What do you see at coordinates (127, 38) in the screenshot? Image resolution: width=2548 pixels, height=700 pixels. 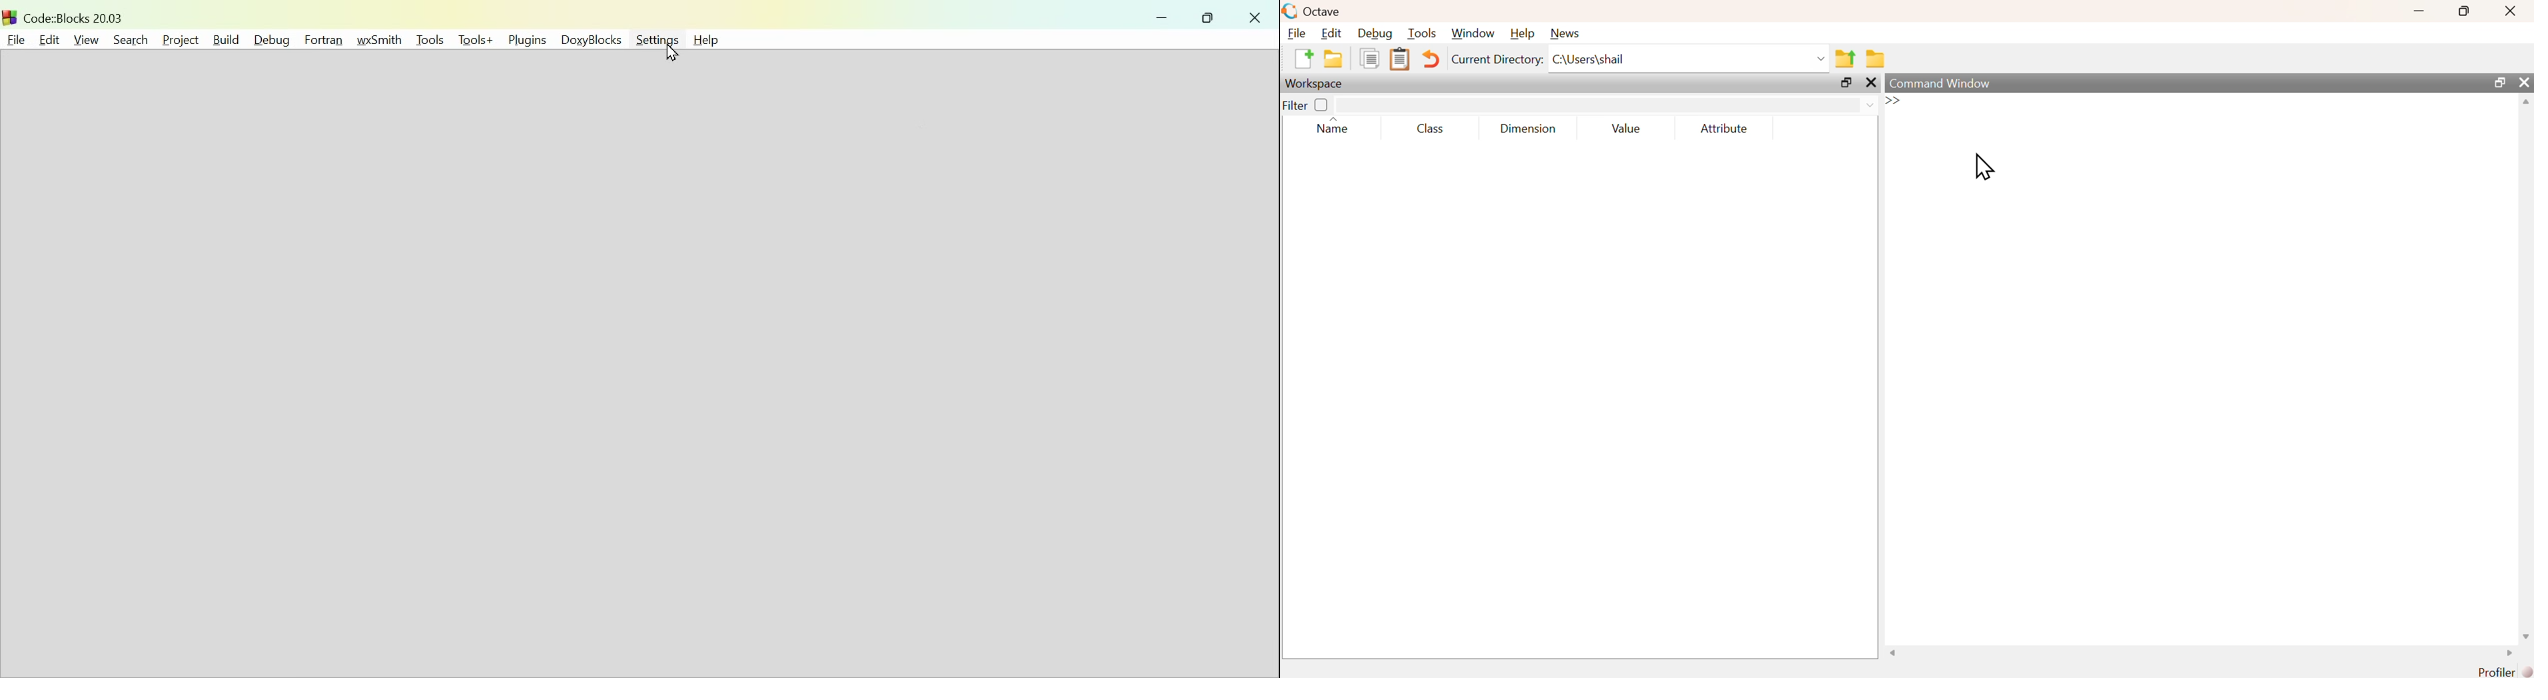 I see `Search` at bounding box center [127, 38].